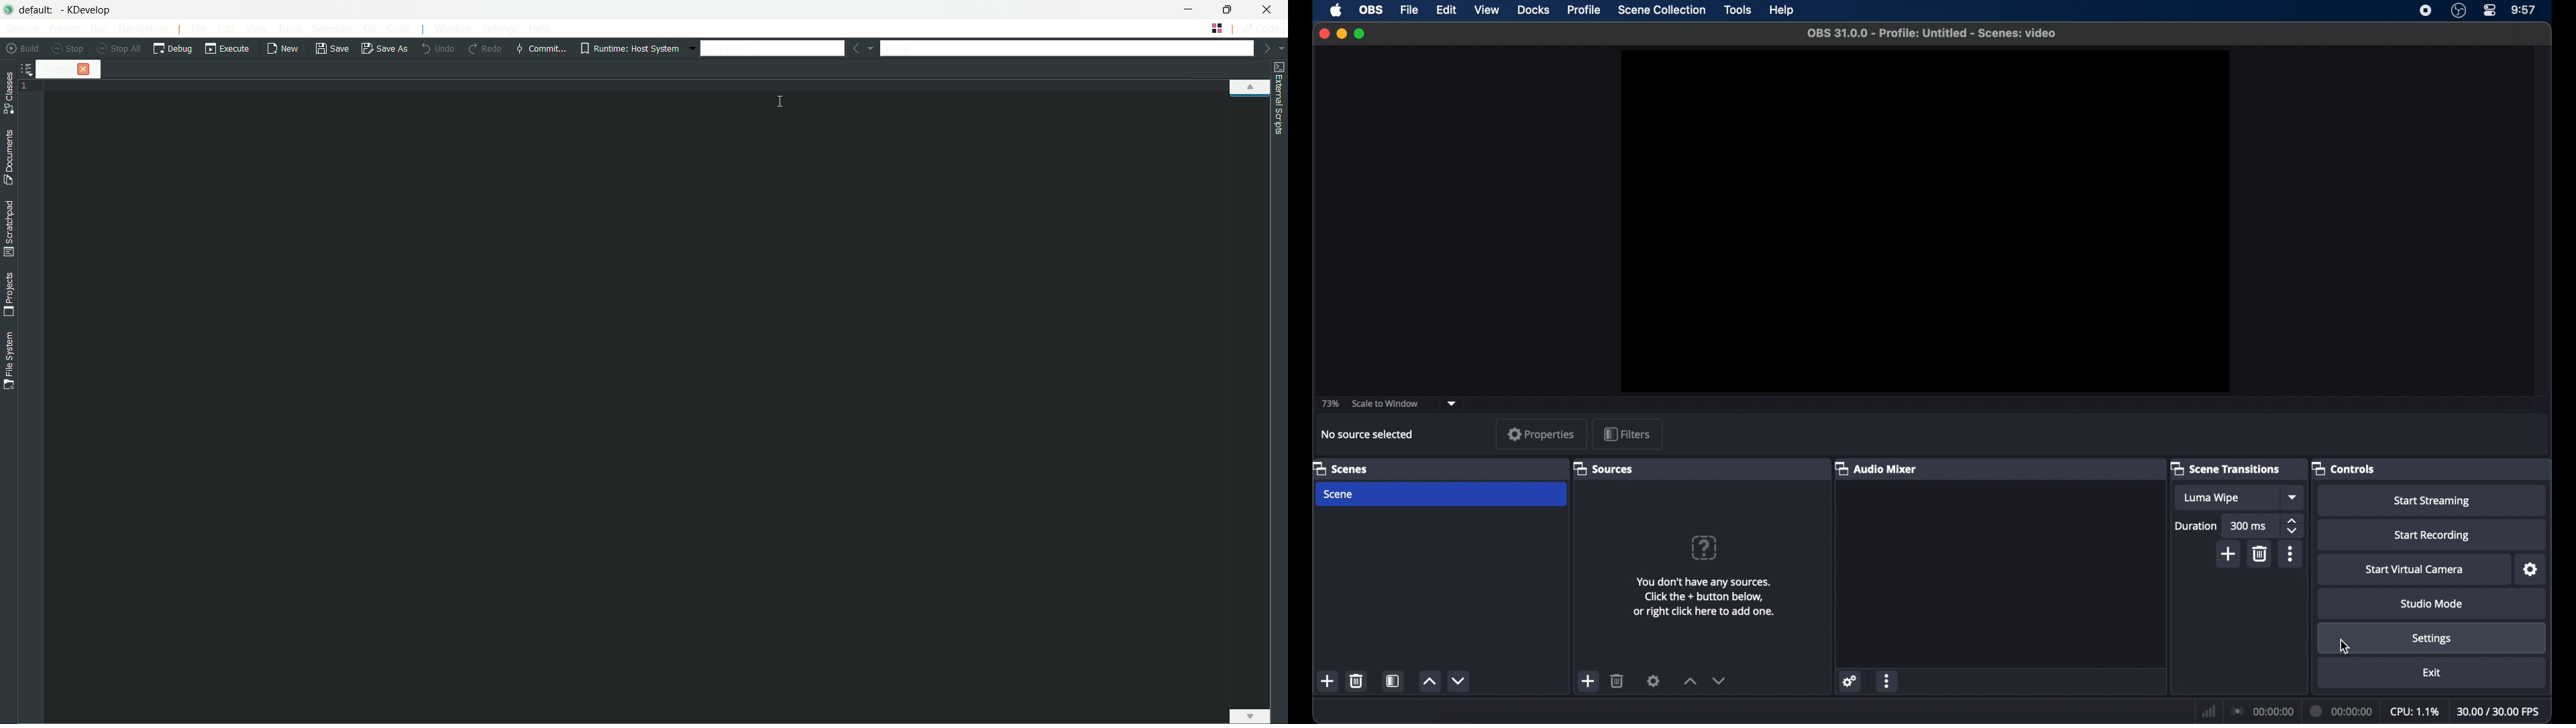  I want to click on more options, so click(1887, 680).